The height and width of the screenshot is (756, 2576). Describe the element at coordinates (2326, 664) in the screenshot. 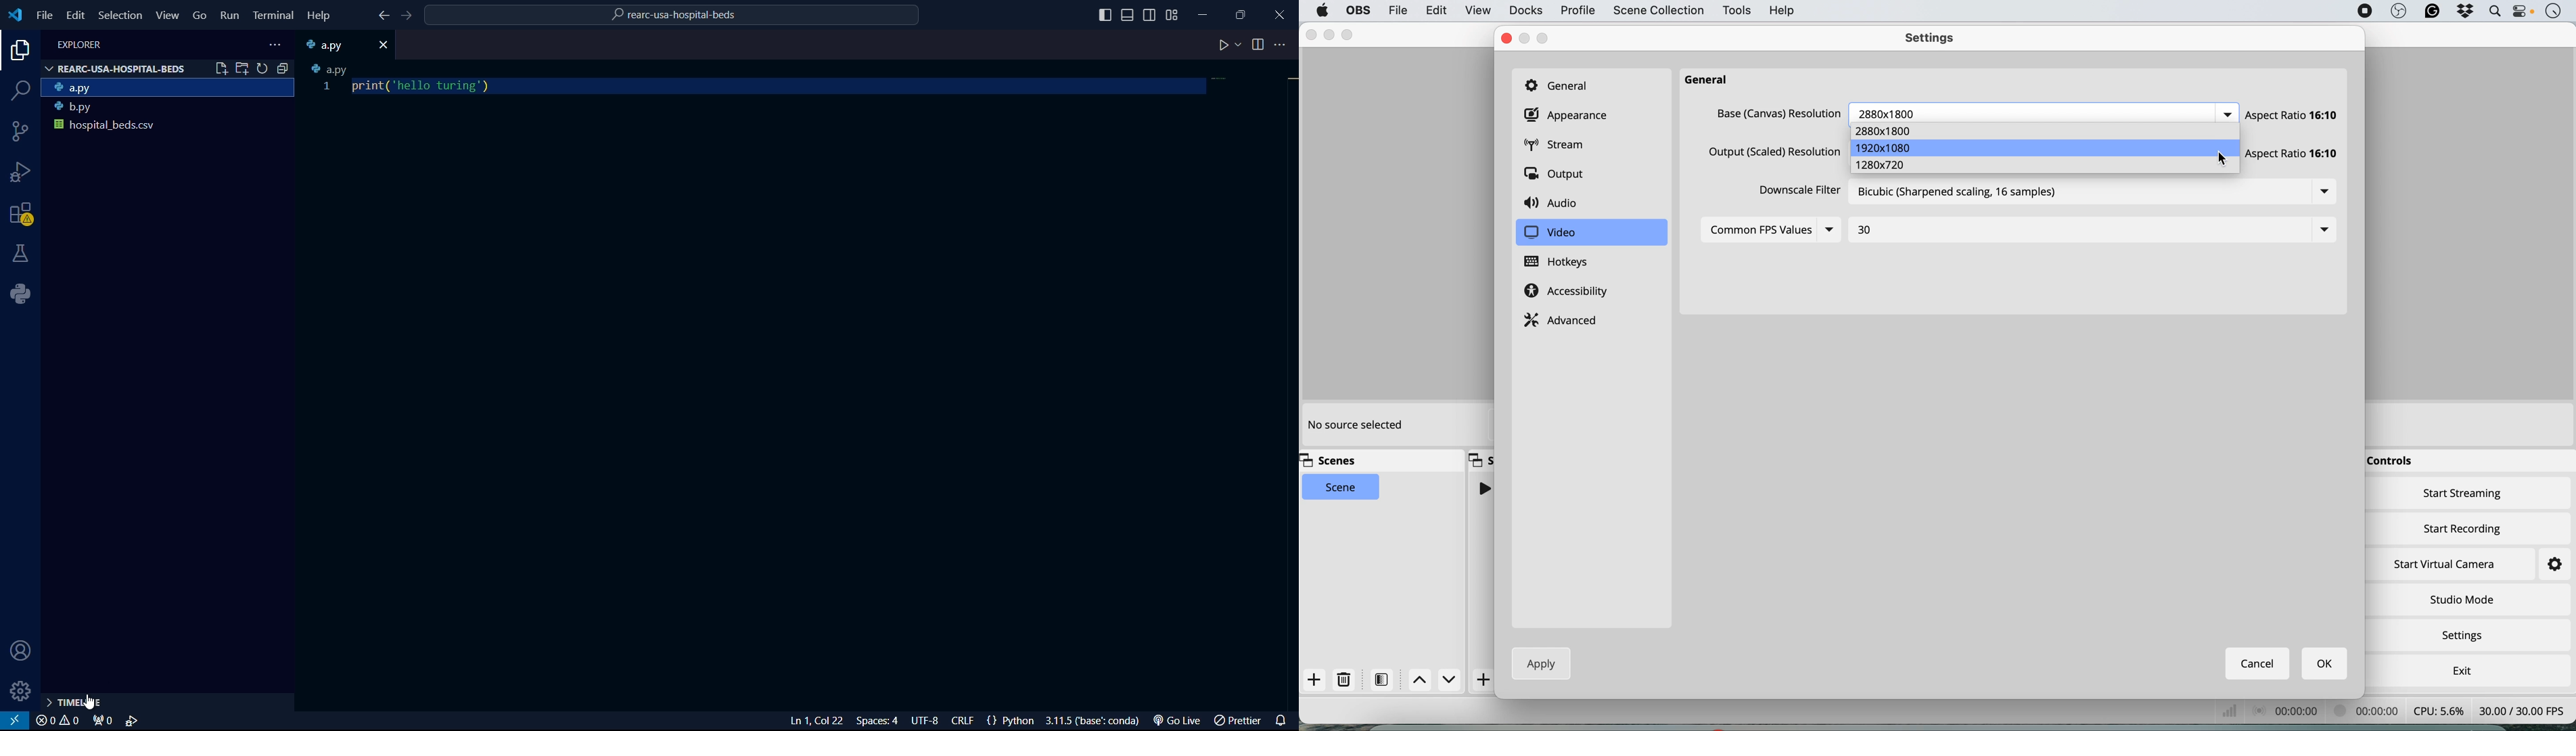

I see `ok` at that location.